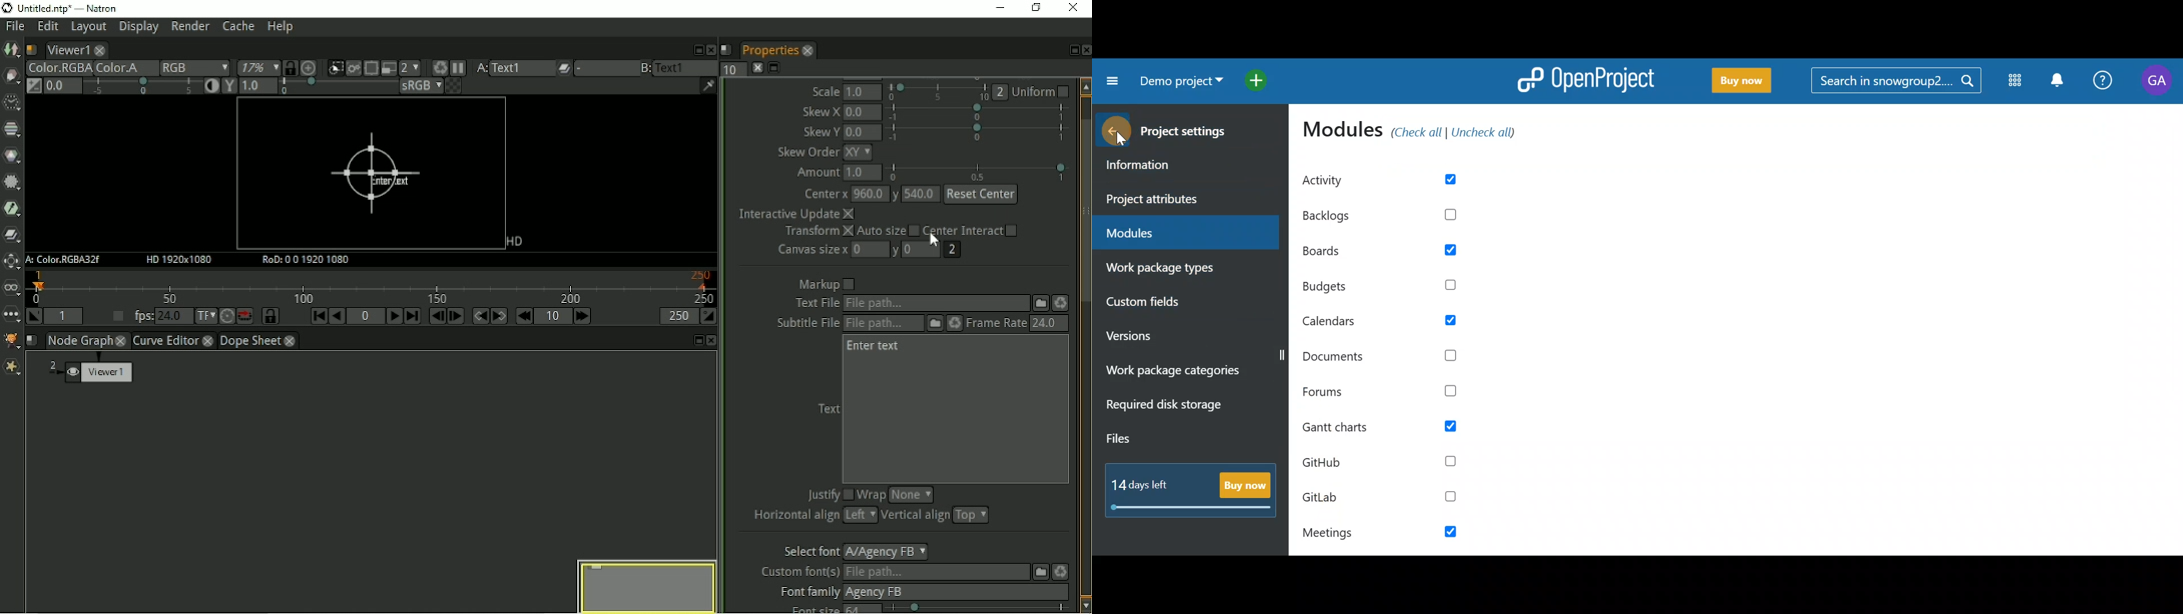 This screenshot has width=2184, height=616. Describe the element at coordinates (1388, 428) in the screenshot. I see `Gantt charts` at that location.